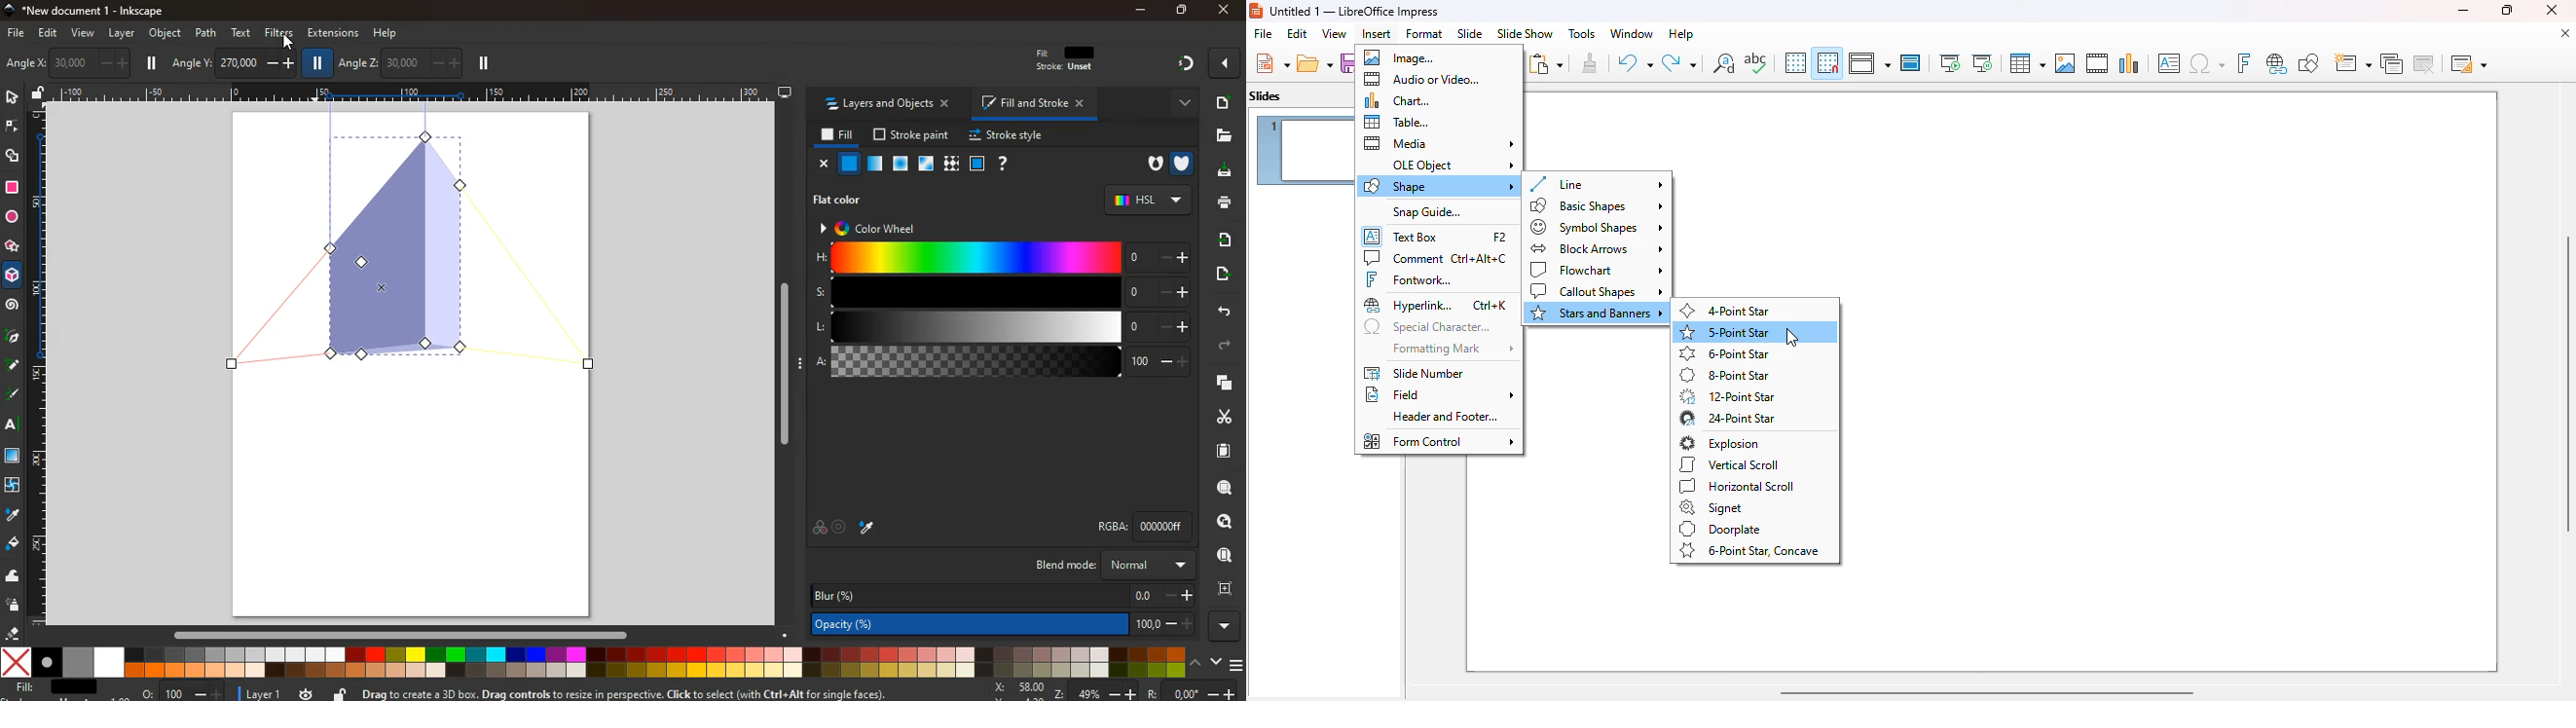  Describe the element at coordinates (1334, 33) in the screenshot. I see `view` at that location.